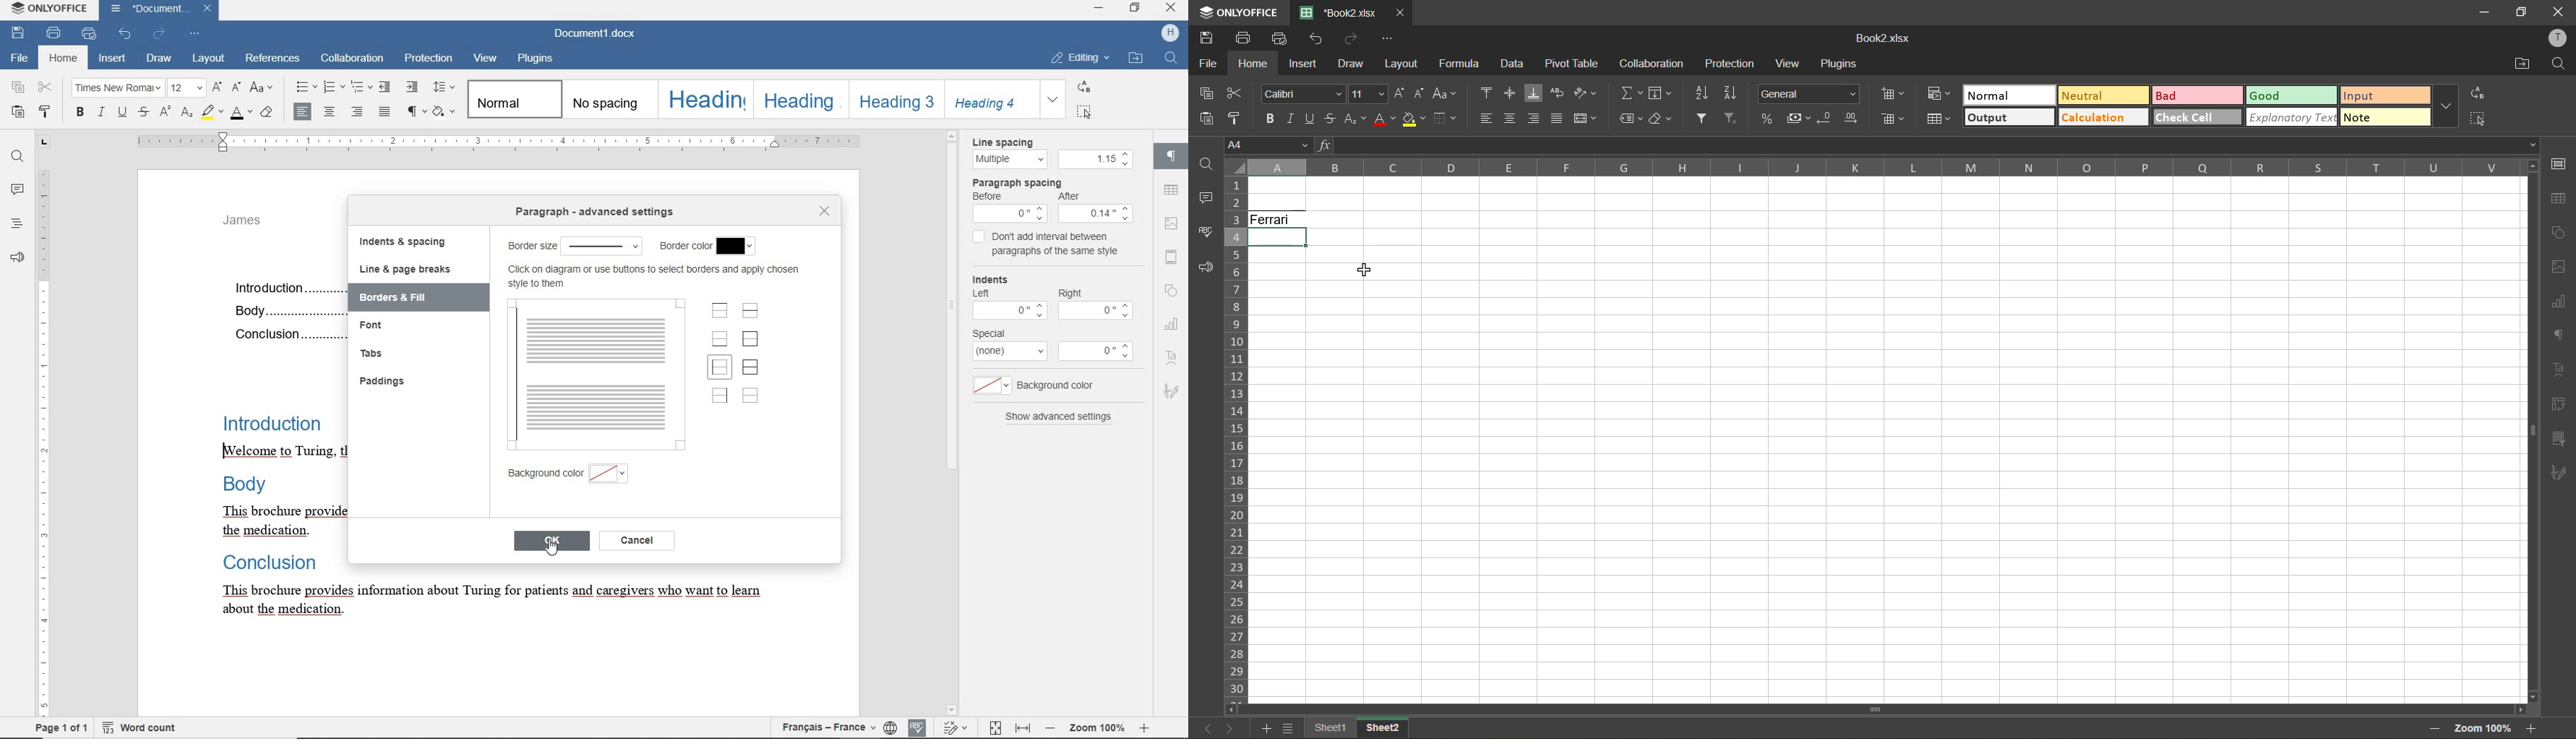  What do you see at coordinates (686, 246) in the screenshot?
I see `border color` at bounding box center [686, 246].